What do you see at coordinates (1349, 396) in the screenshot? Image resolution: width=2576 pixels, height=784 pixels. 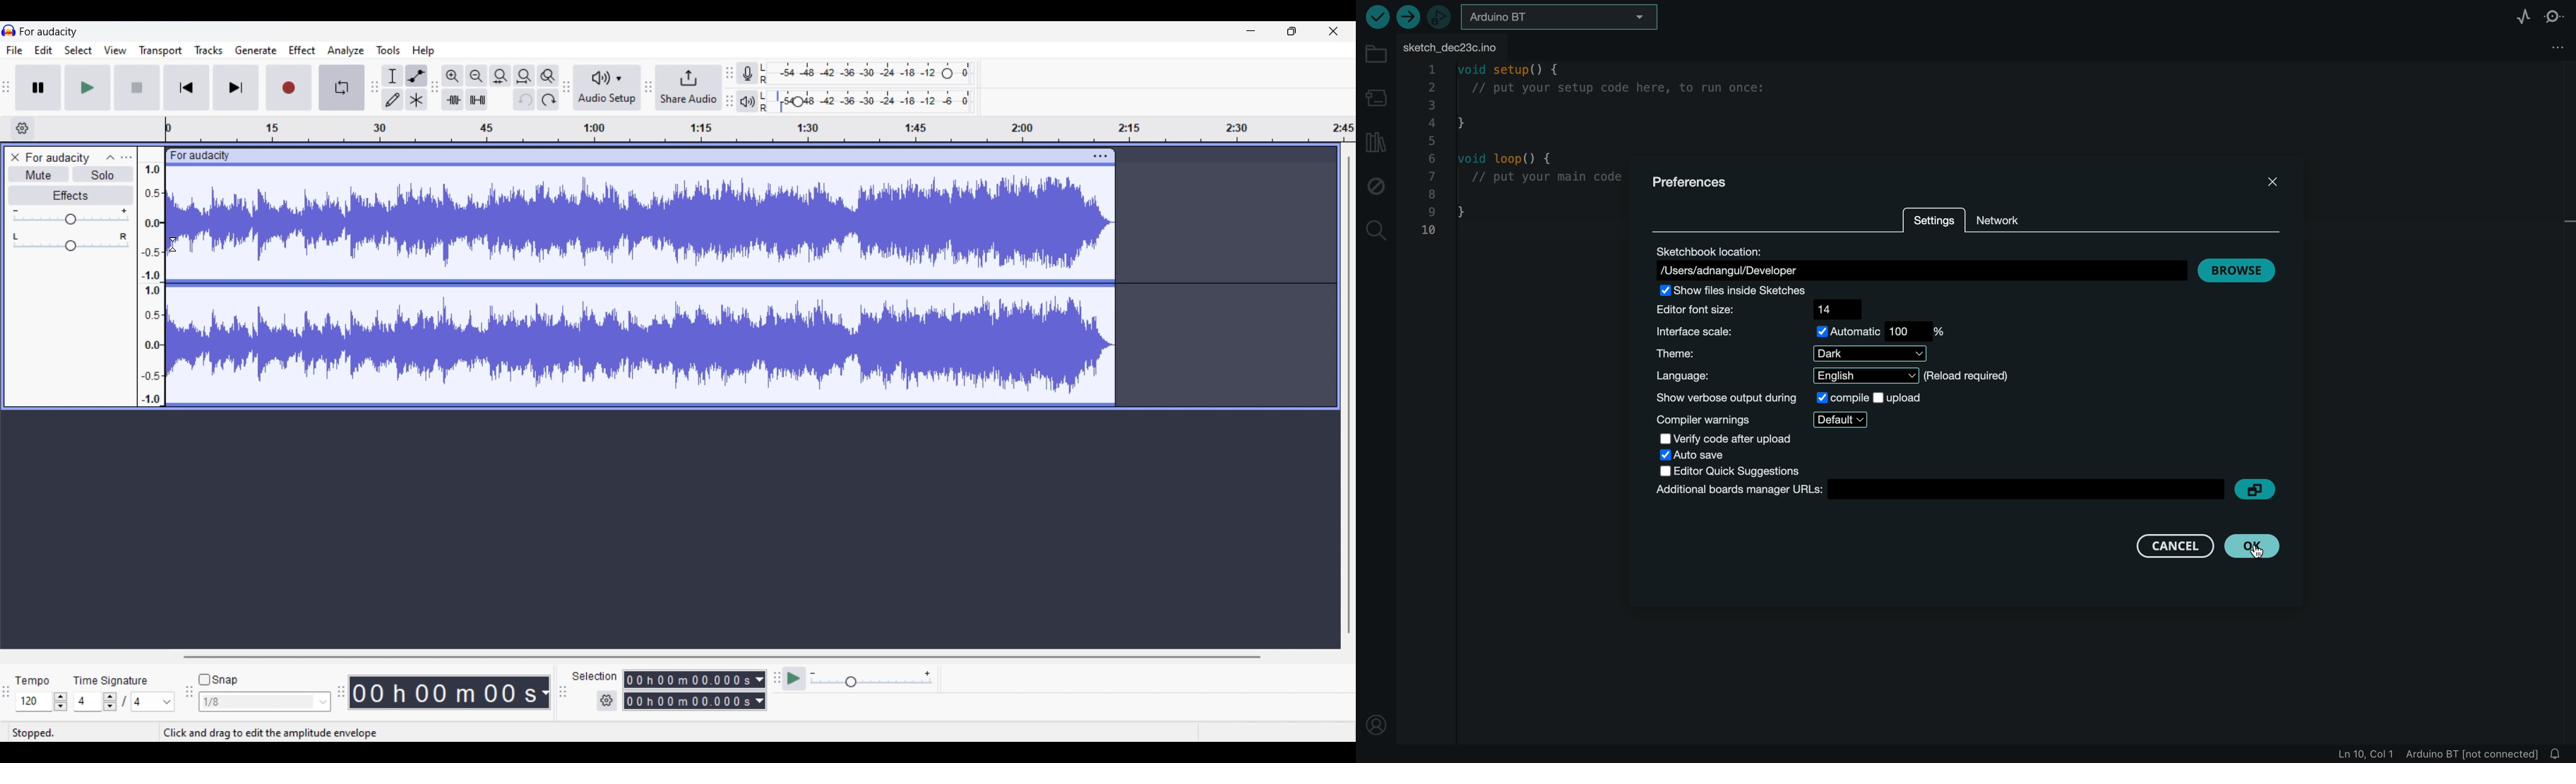 I see `Vertical slide bar` at bounding box center [1349, 396].